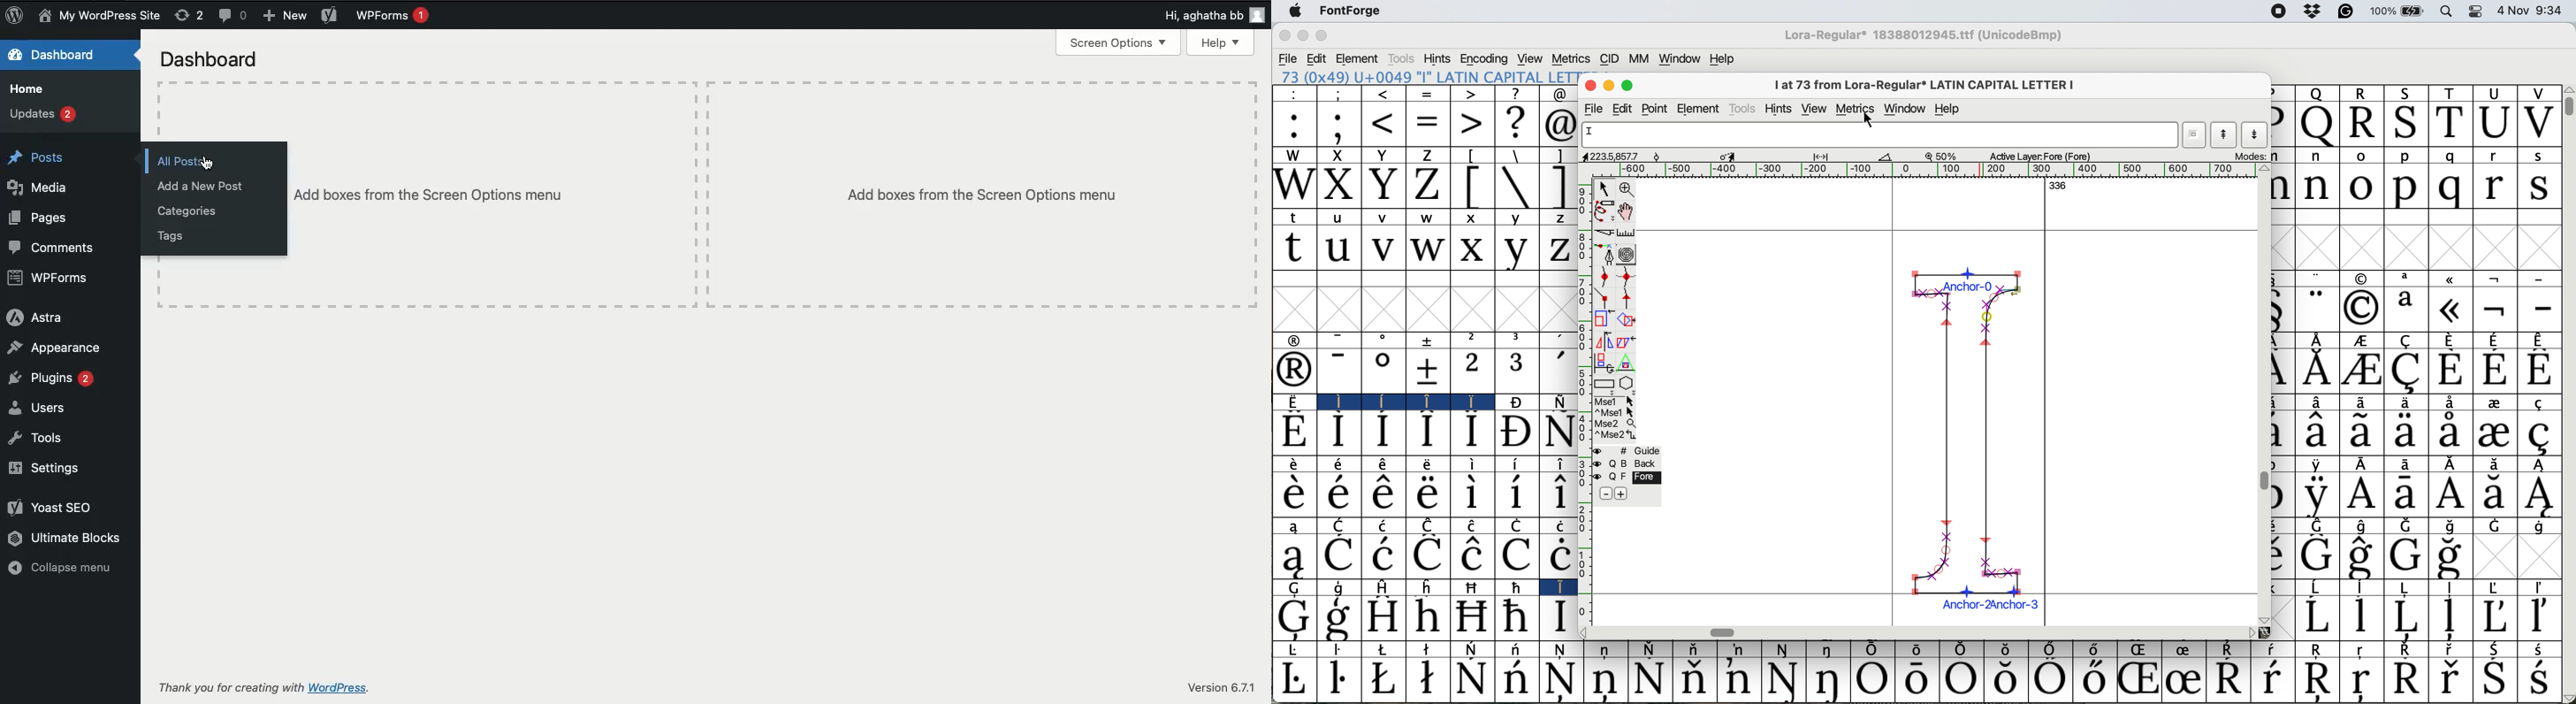 The height and width of the screenshot is (728, 2576). Describe the element at coordinates (339, 688) in the screenshot. I see `wordpress` at that location.